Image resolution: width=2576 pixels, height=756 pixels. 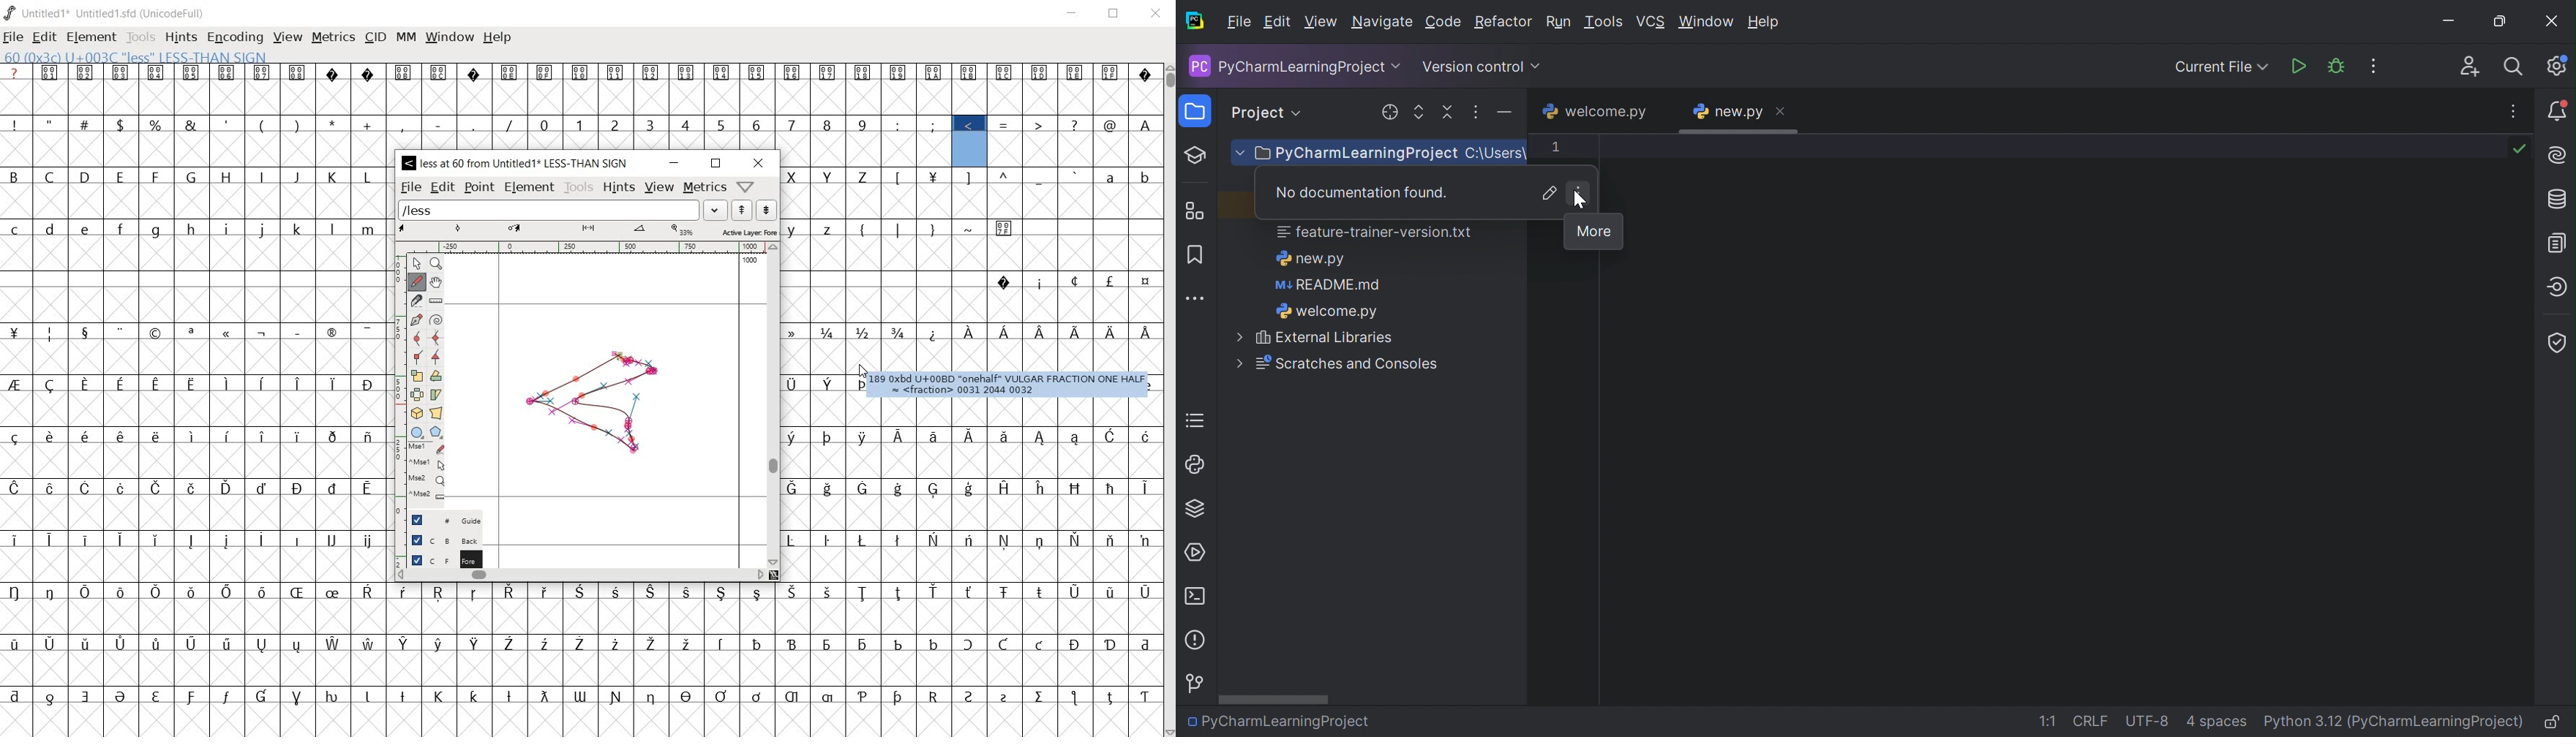 What do you see at coordinates (2299, 66) in the screenshot?
I see `Run 'new.py''` at bounding box center [2299, 66].